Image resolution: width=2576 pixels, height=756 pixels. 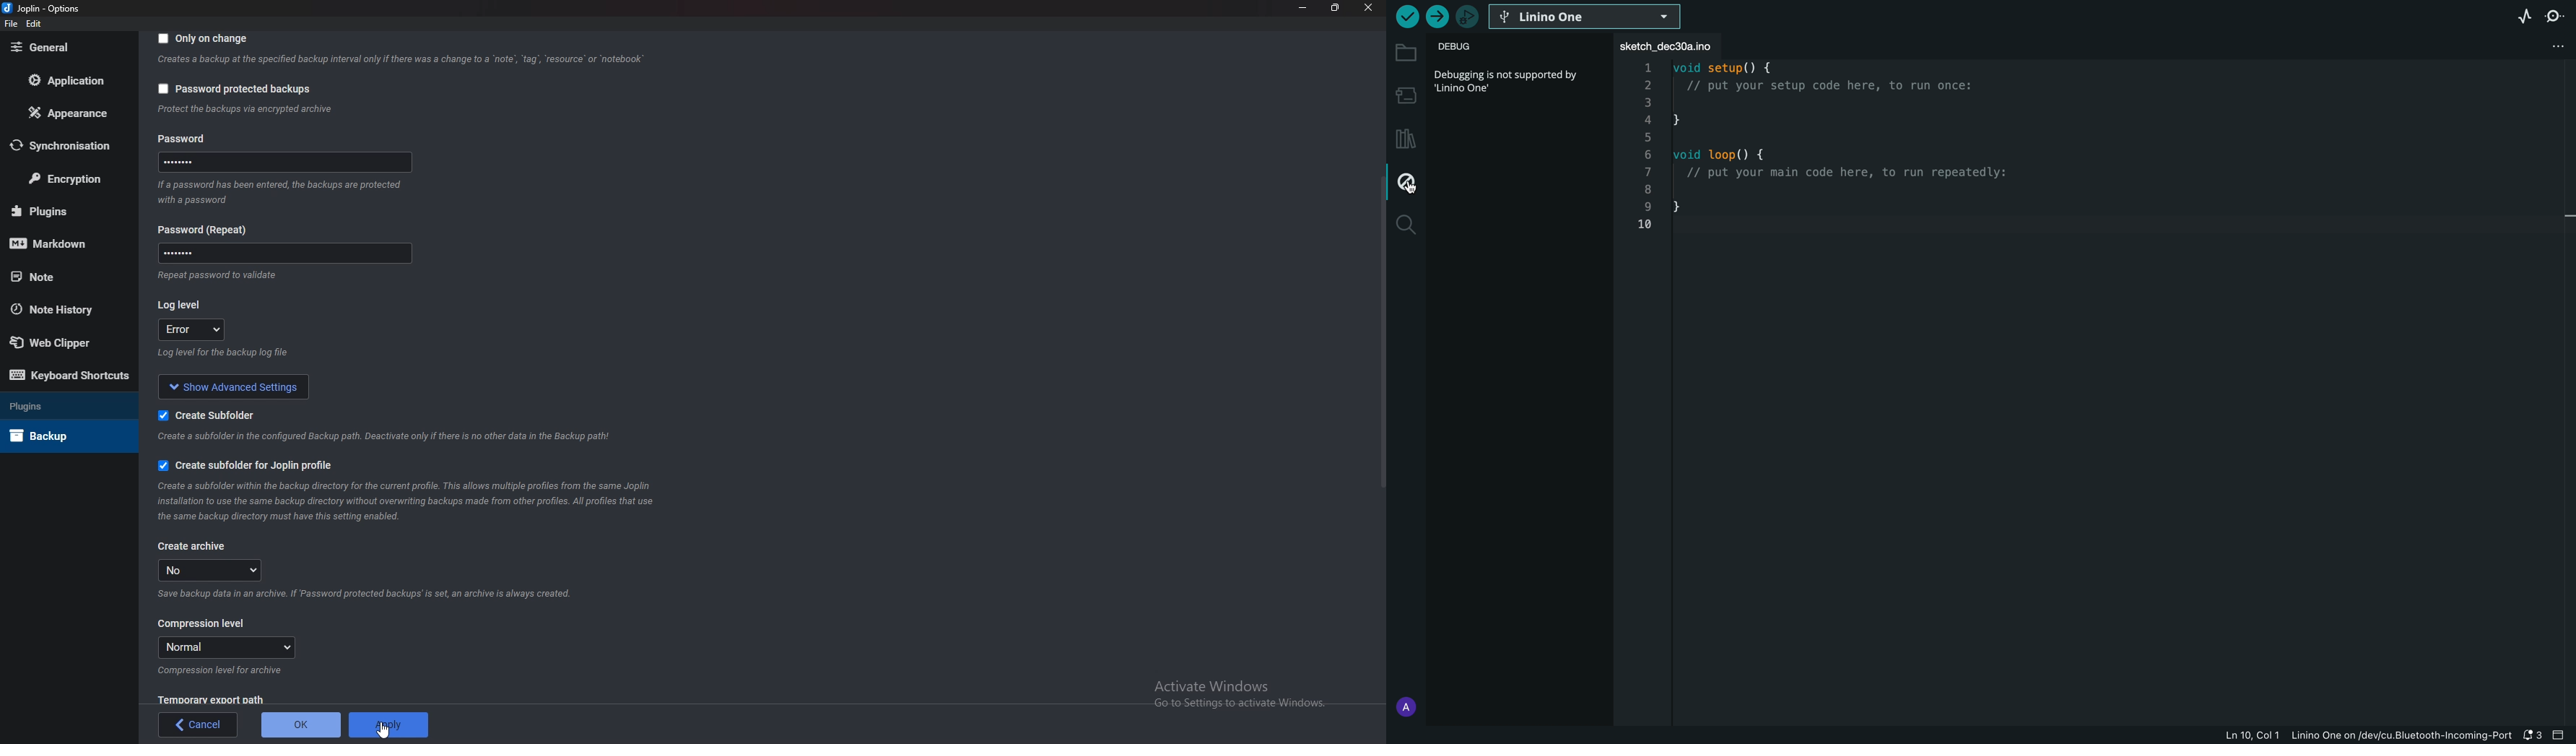 What do you see at coordinates (205, 40) in the screenshot?
I see `Only on change` at bounding box center [205, 40].